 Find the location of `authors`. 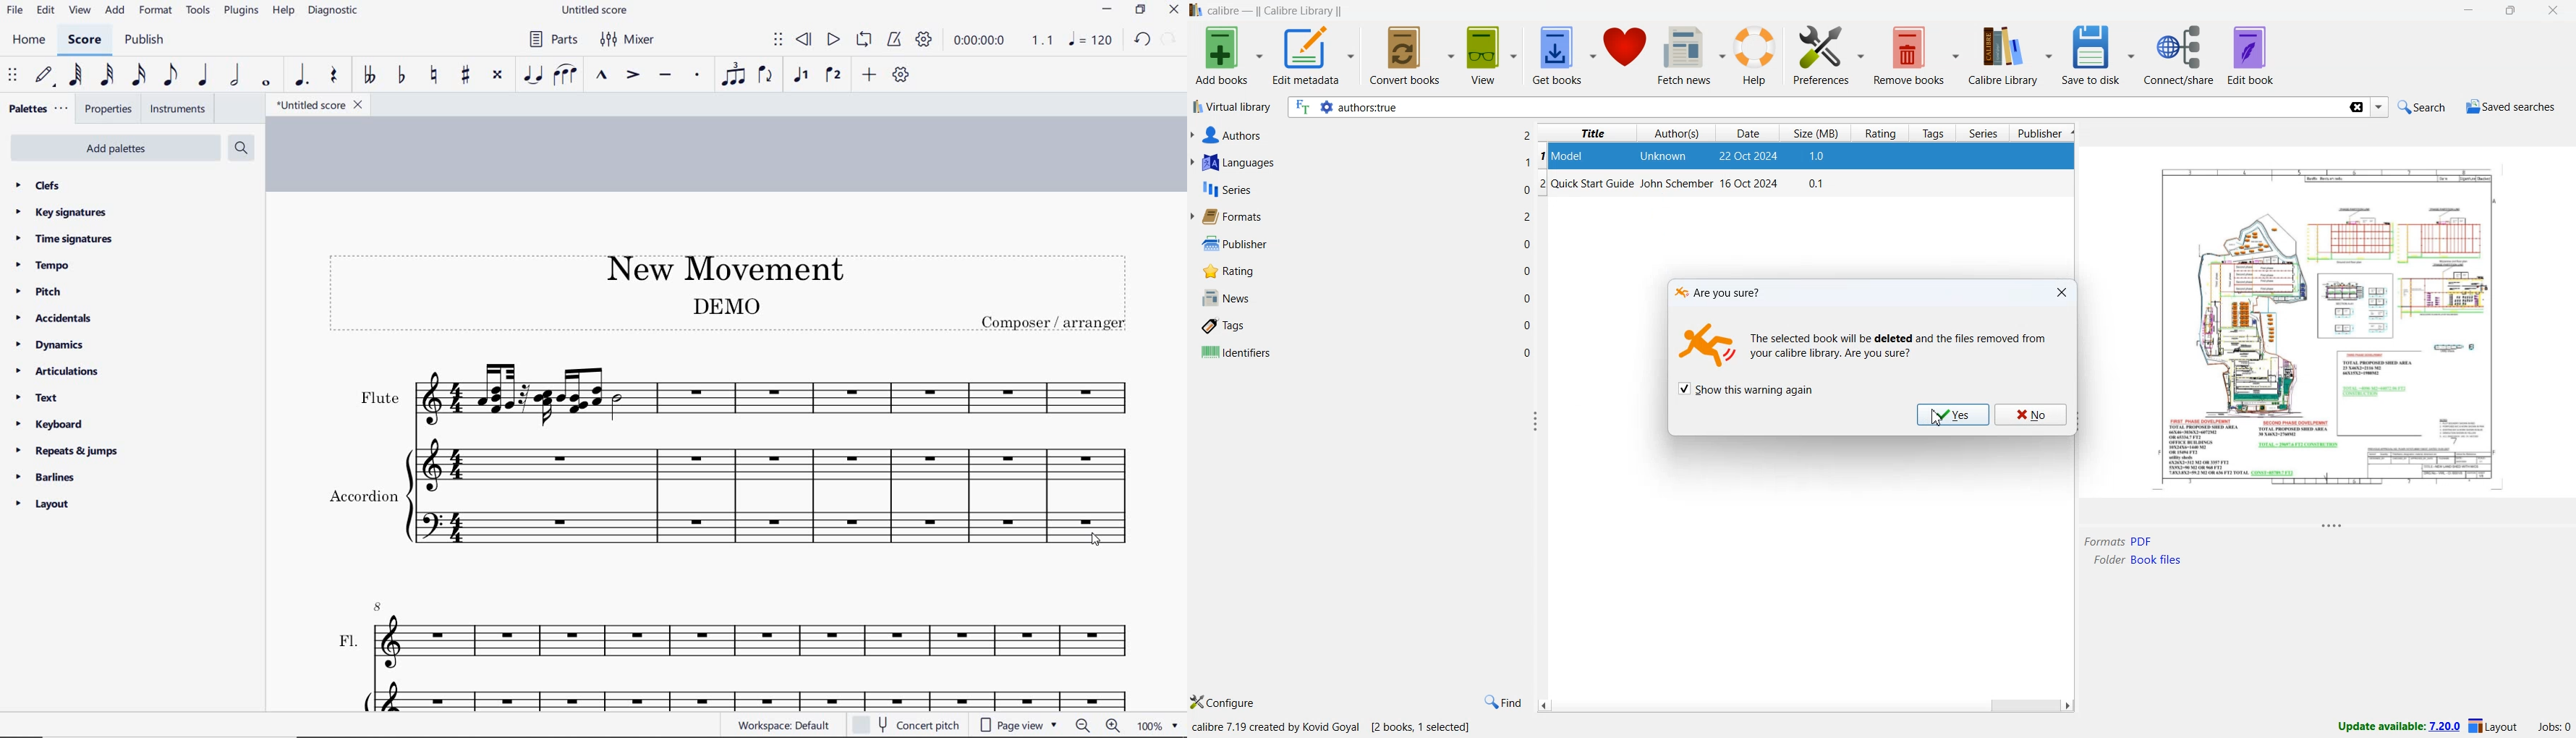

authors is located at coordinates (1678, 133).